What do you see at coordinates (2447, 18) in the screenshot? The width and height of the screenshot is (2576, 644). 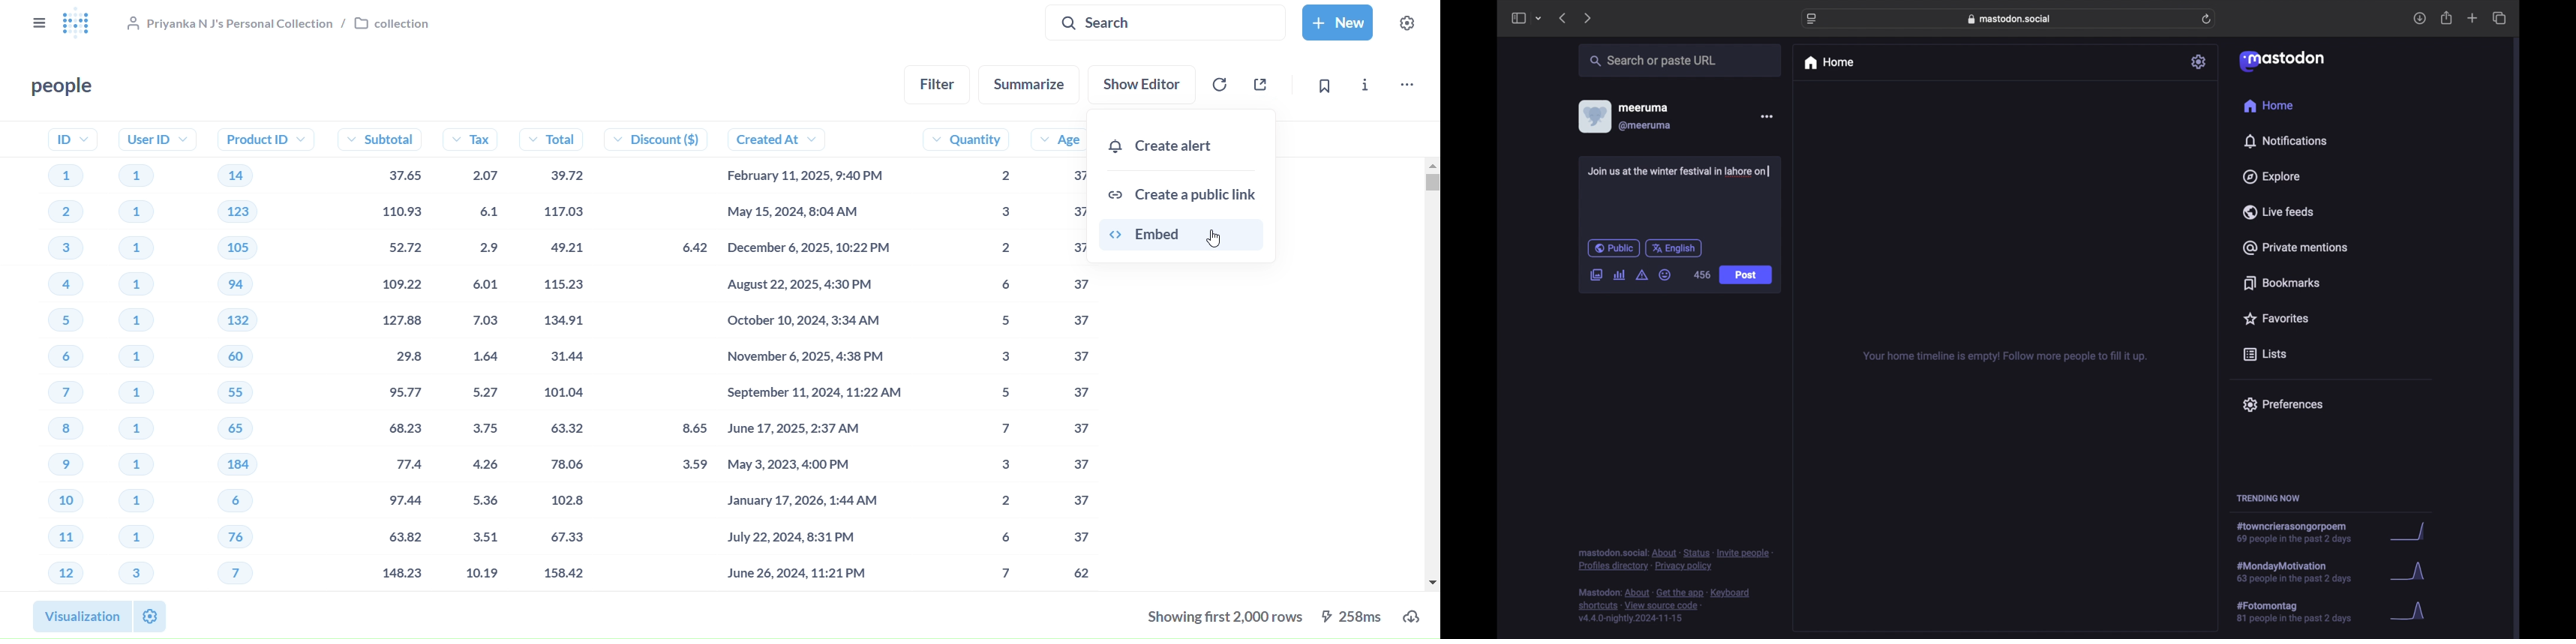 I see `share` at bounding box center [2447, 18].